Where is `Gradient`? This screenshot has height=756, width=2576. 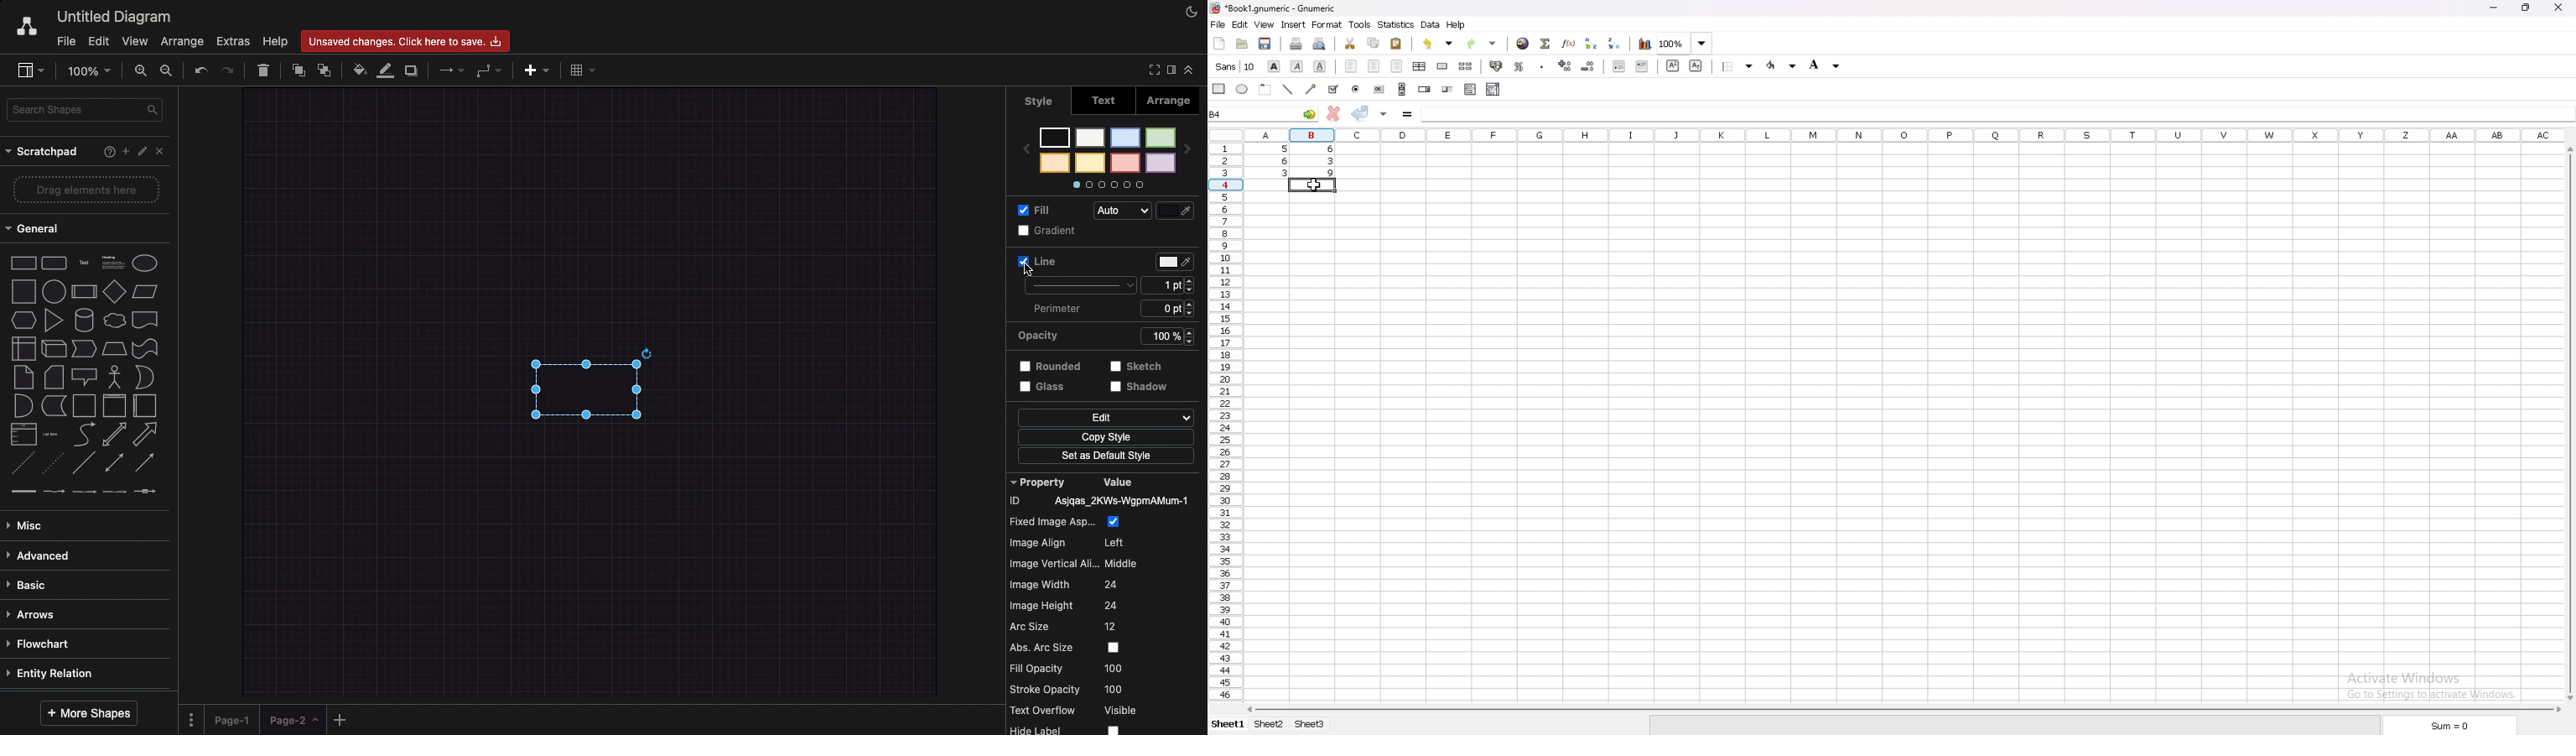
Gradient is located at coordinates (1050, 231).